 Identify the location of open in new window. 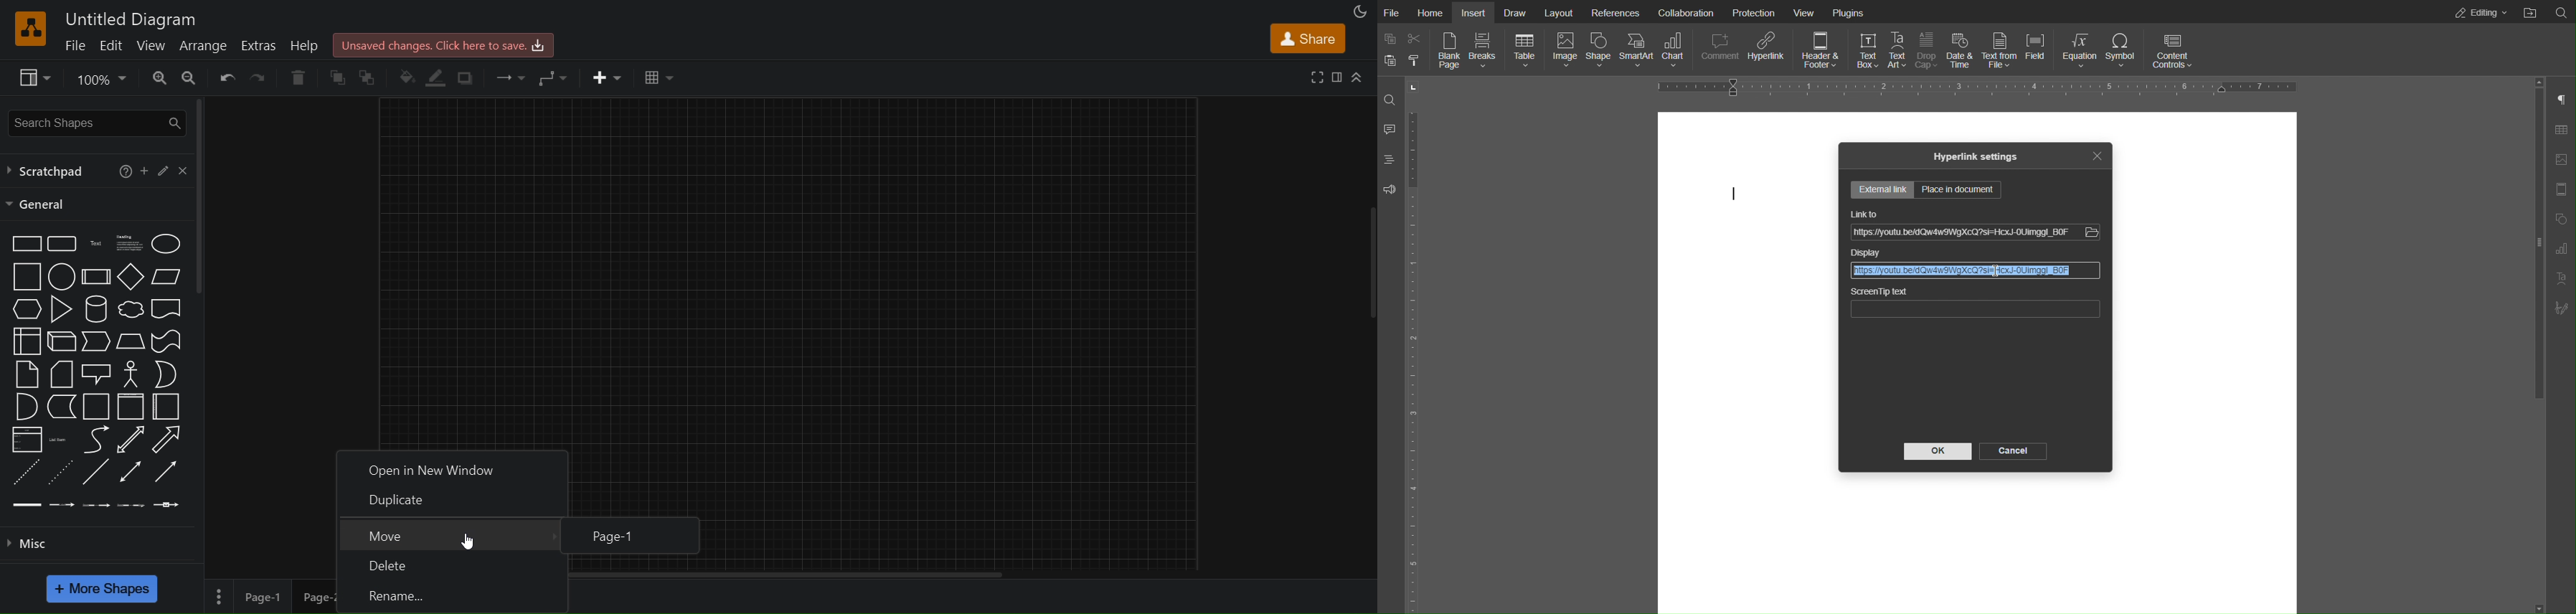
(450, 466).